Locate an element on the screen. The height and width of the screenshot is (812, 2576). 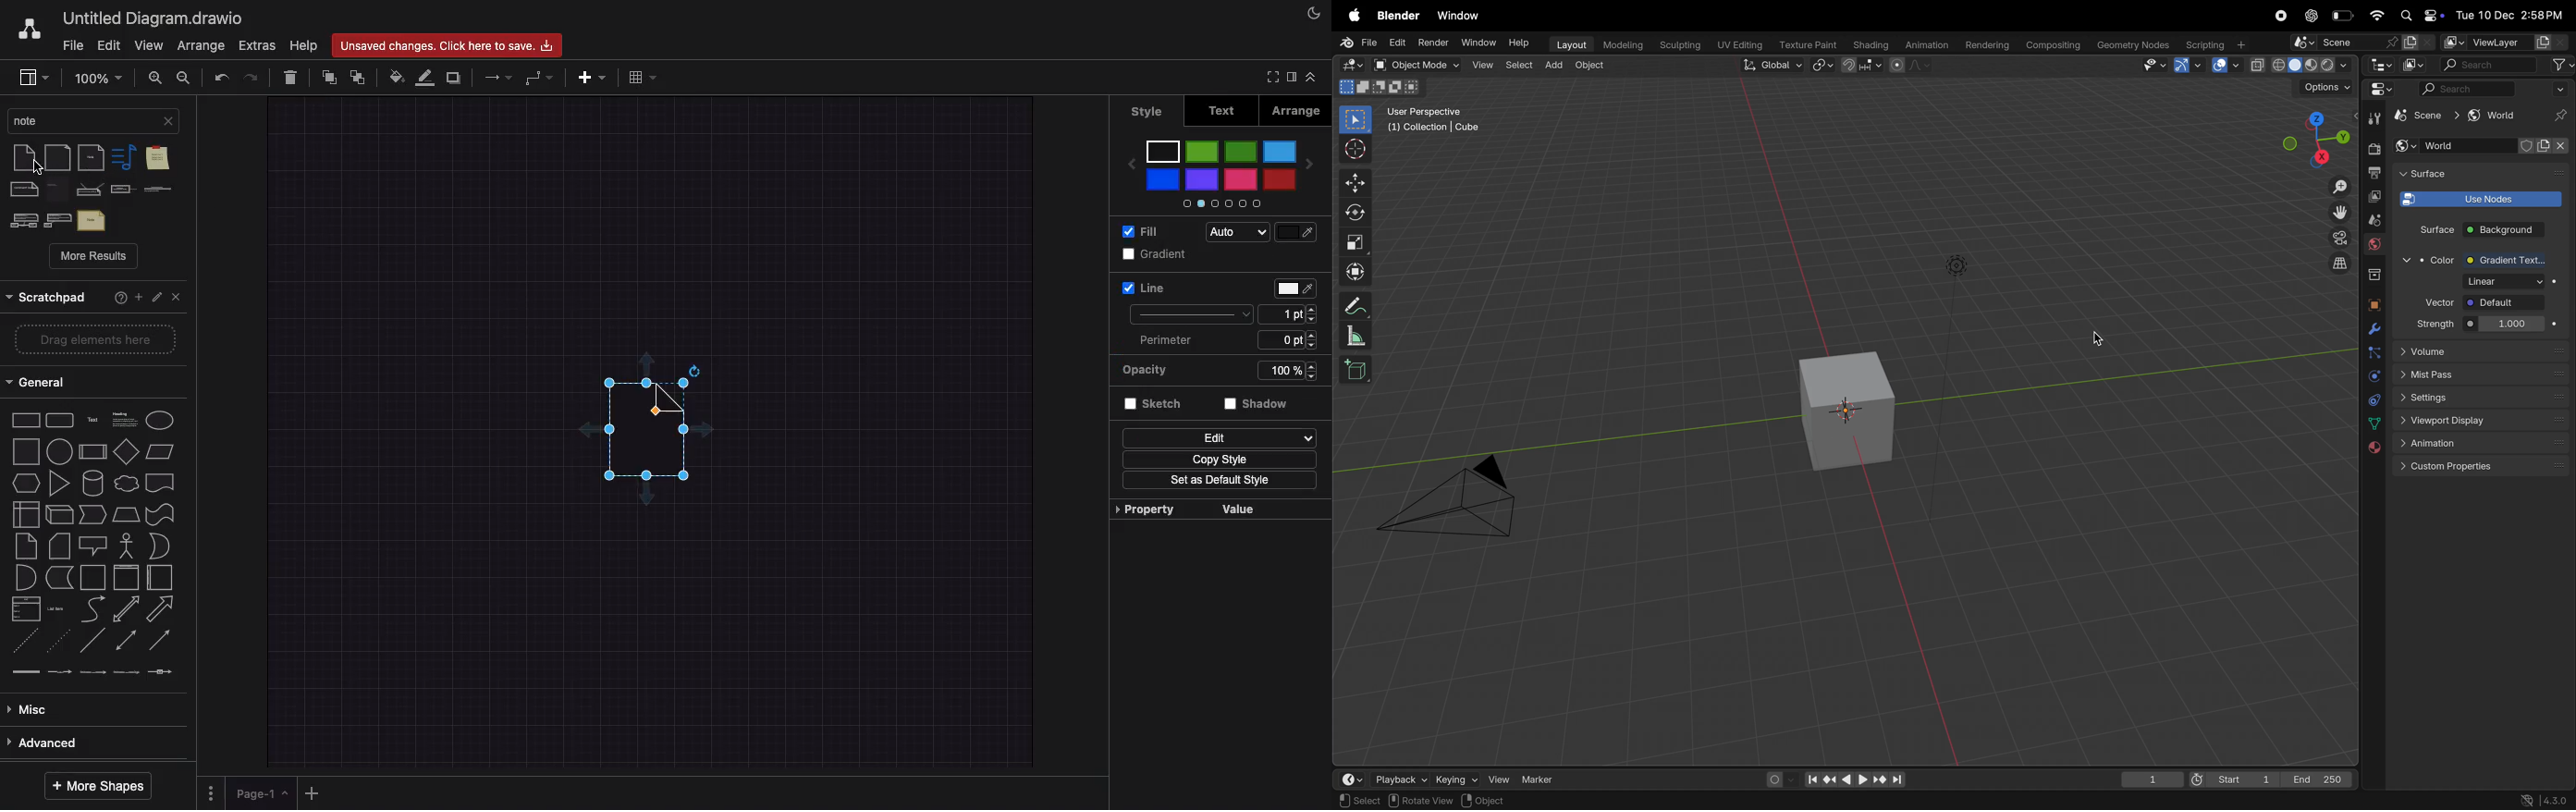
Tool is located at coordinates (2377, 117).